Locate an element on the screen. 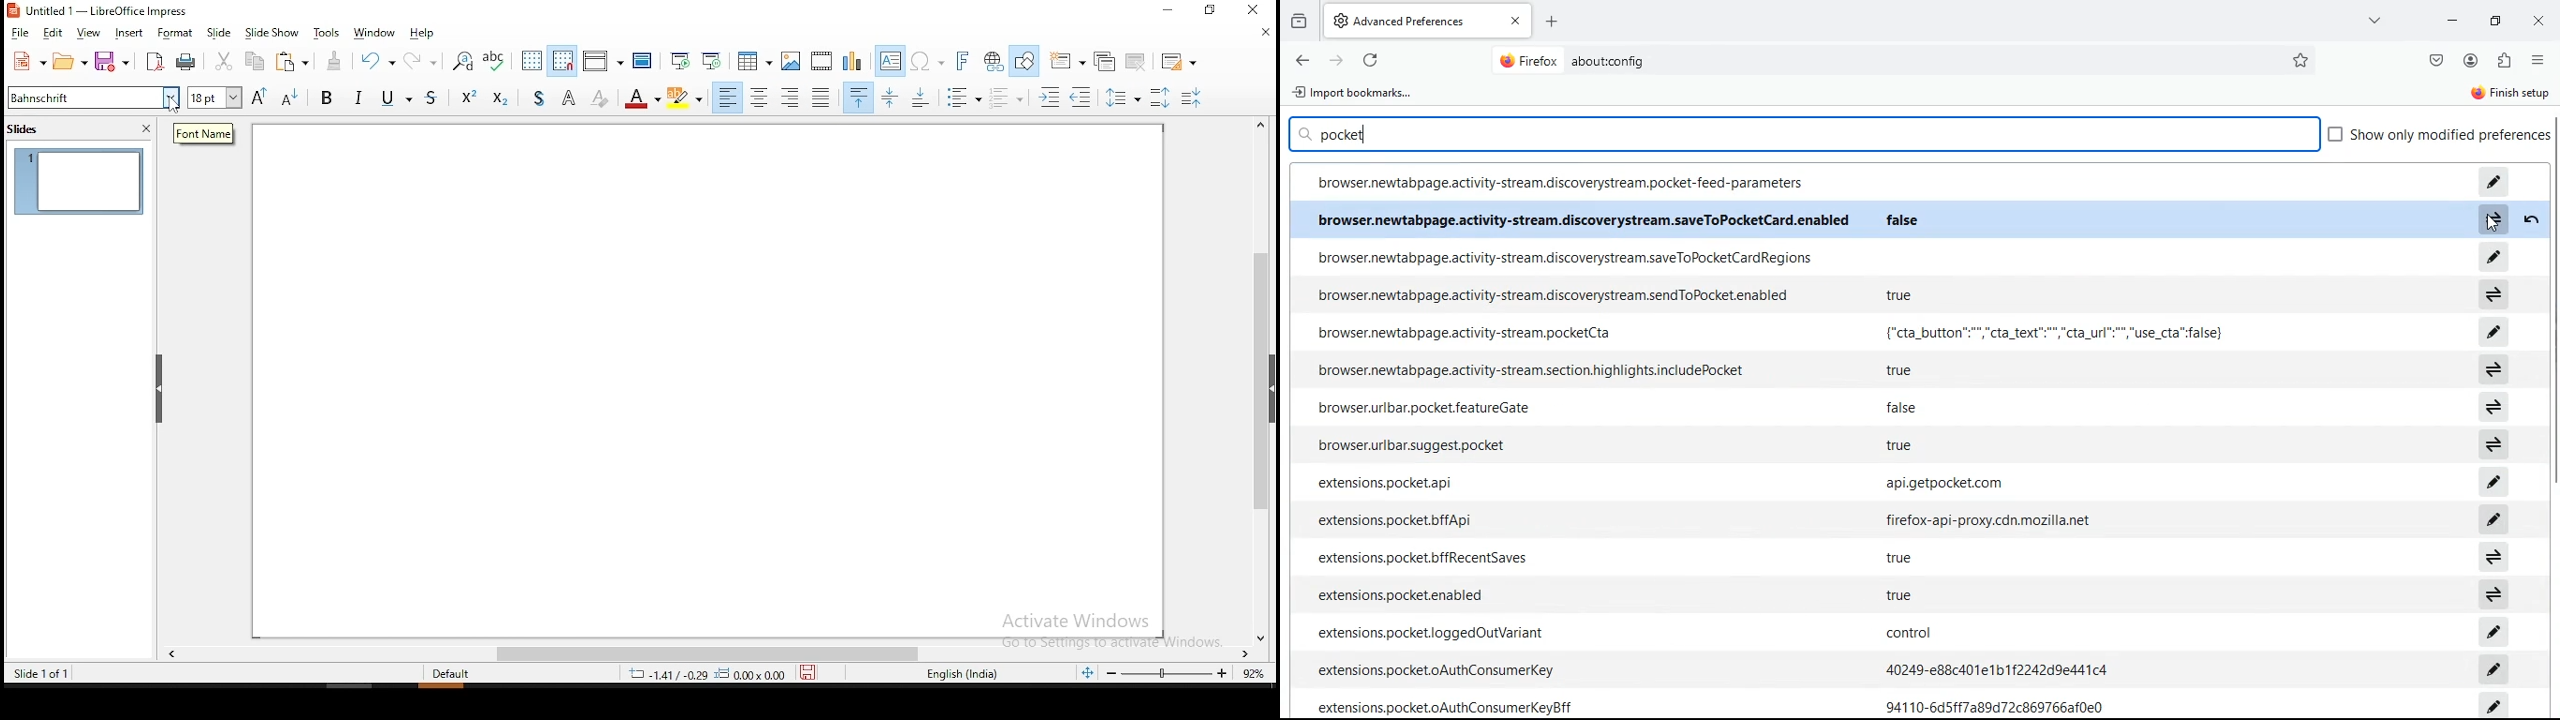 The image size is (2576, 728). true is located at coordinates (1896, 443).